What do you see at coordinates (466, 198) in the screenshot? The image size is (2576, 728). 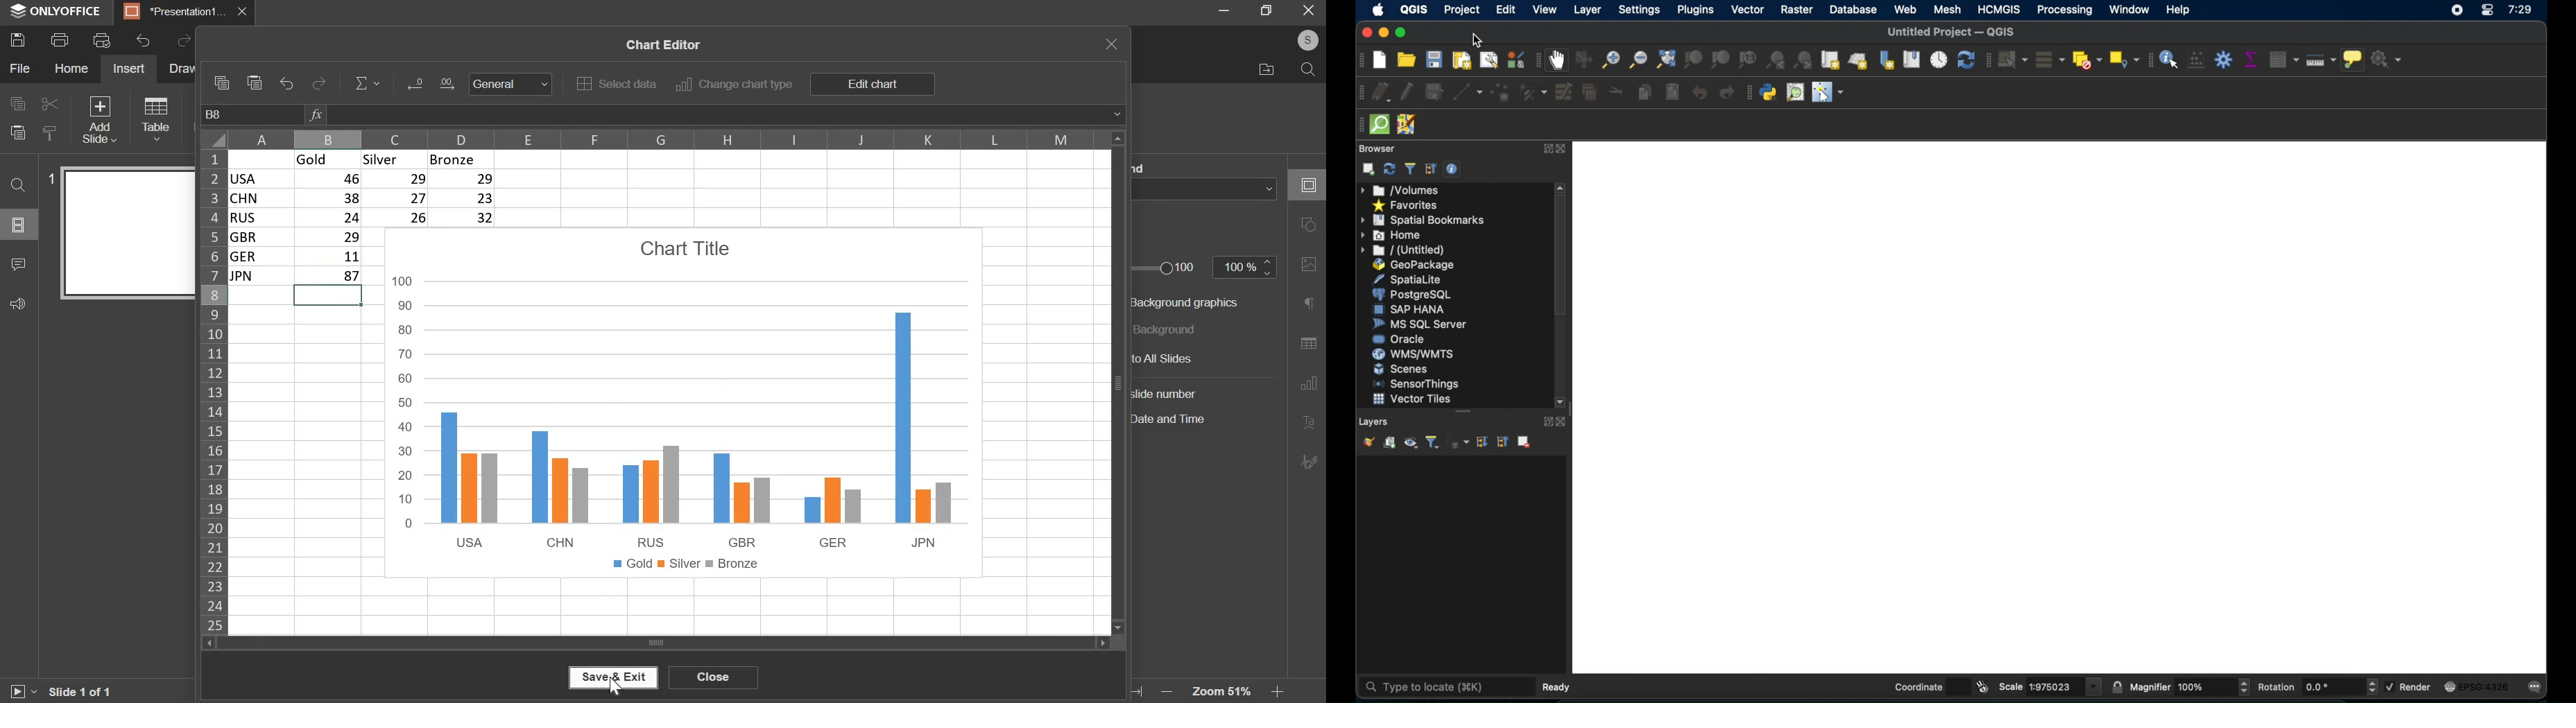 I see `23` at bounding box center [466, 198].